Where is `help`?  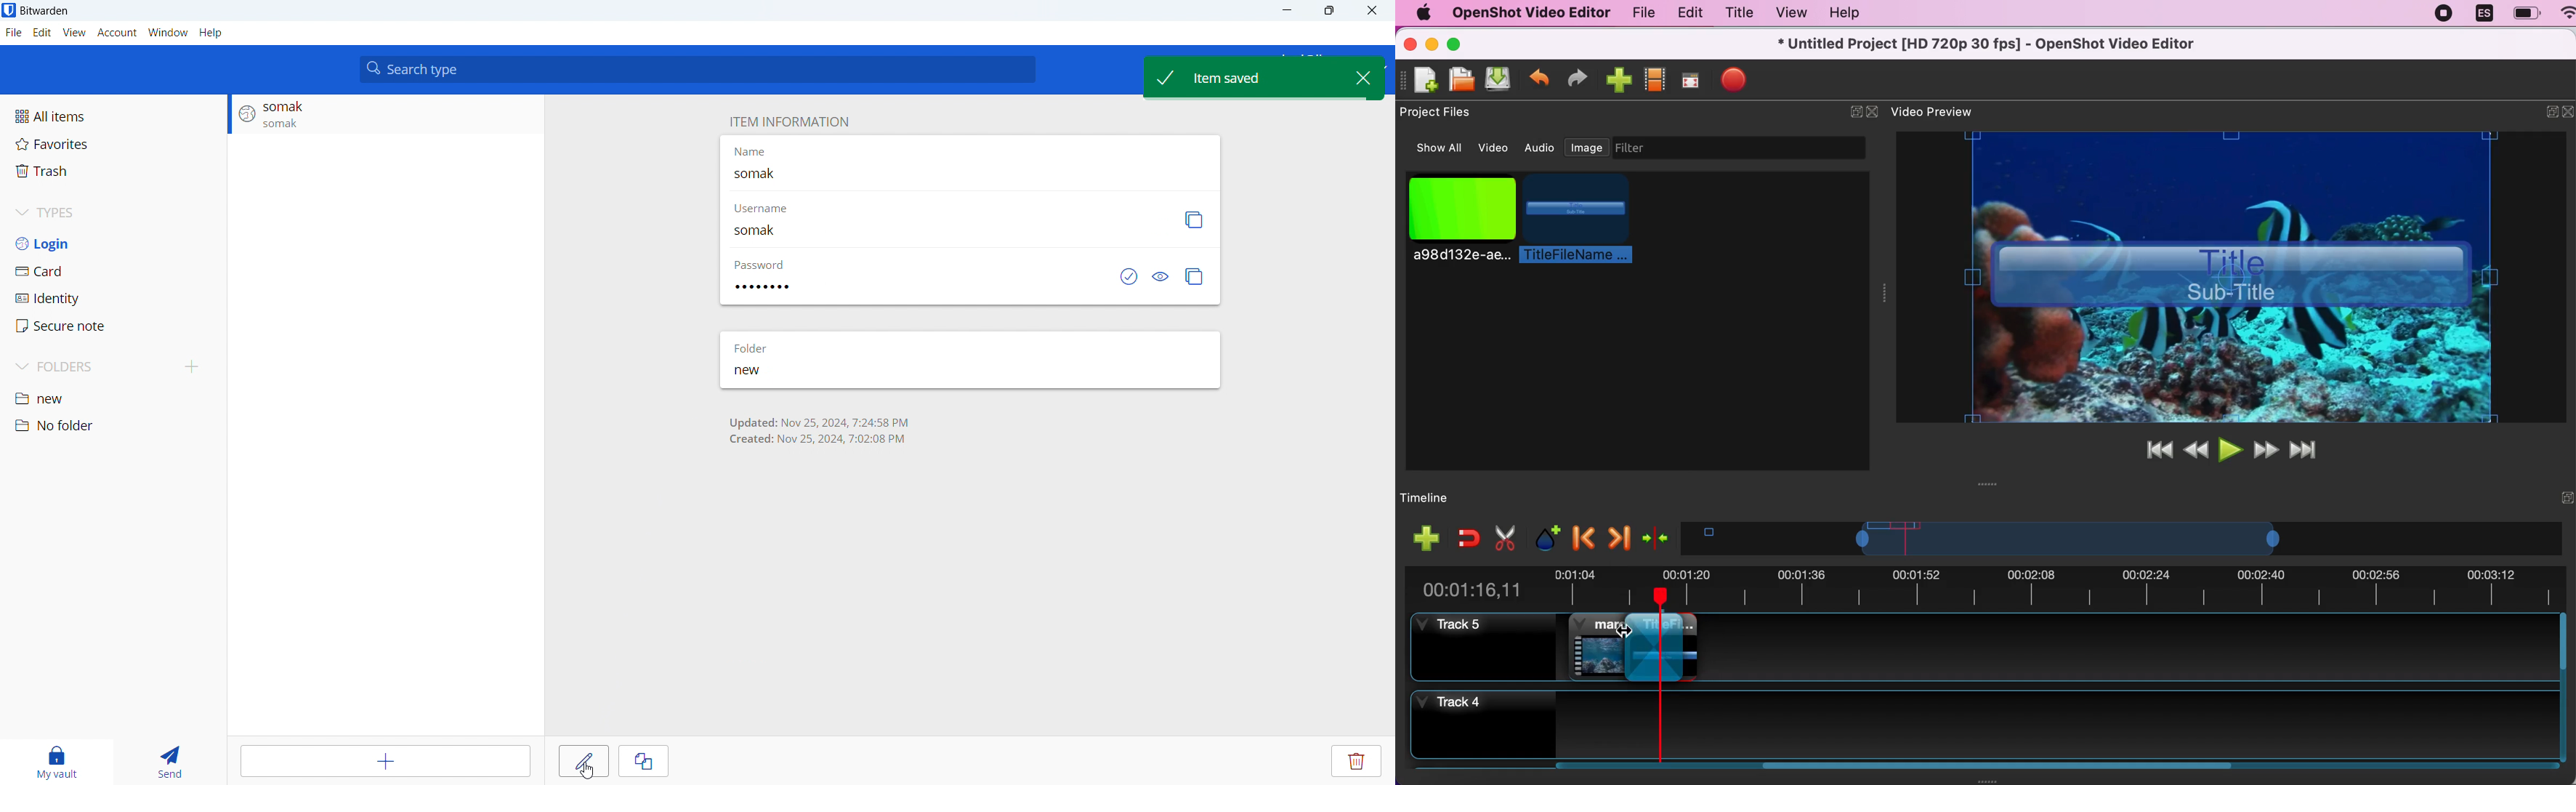
help is located at coordinates (210, 32).